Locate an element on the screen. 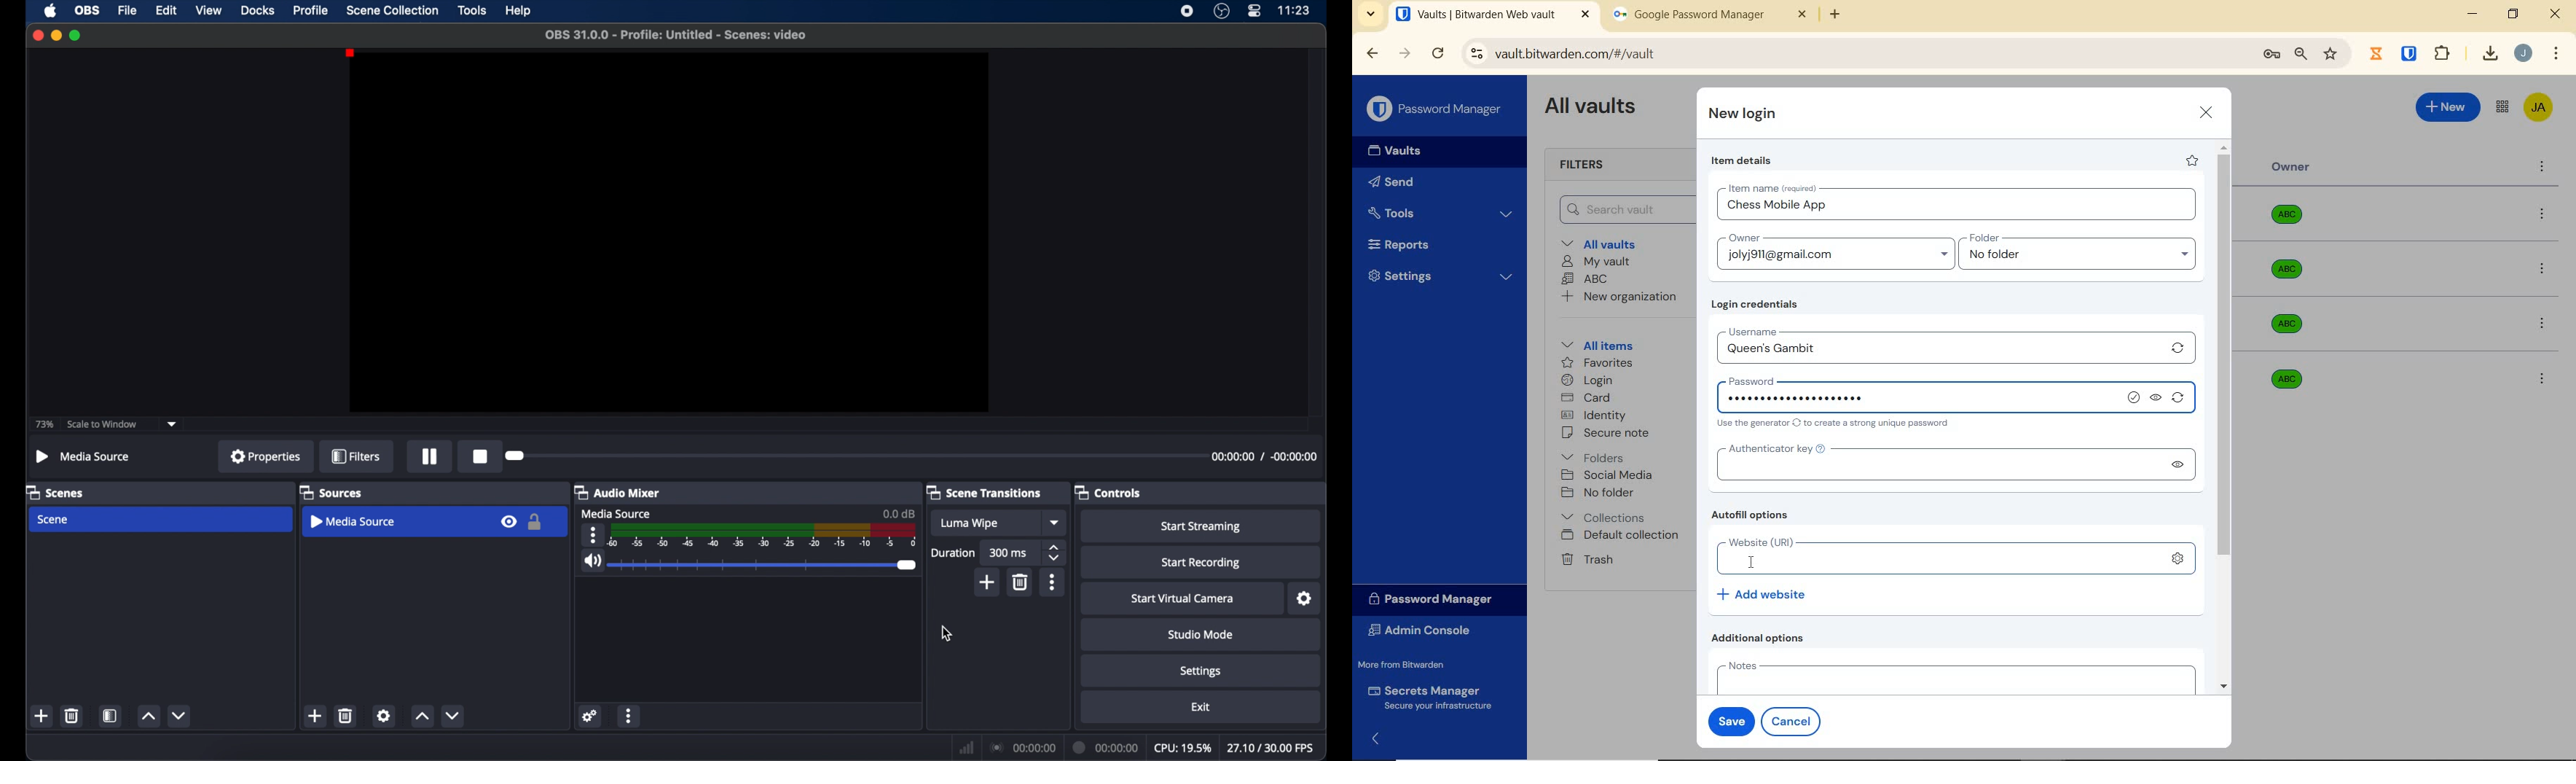 Image resolution: width=2576 pixels, height=784 pixels. close side bar is located at coordinates (1383, 738).